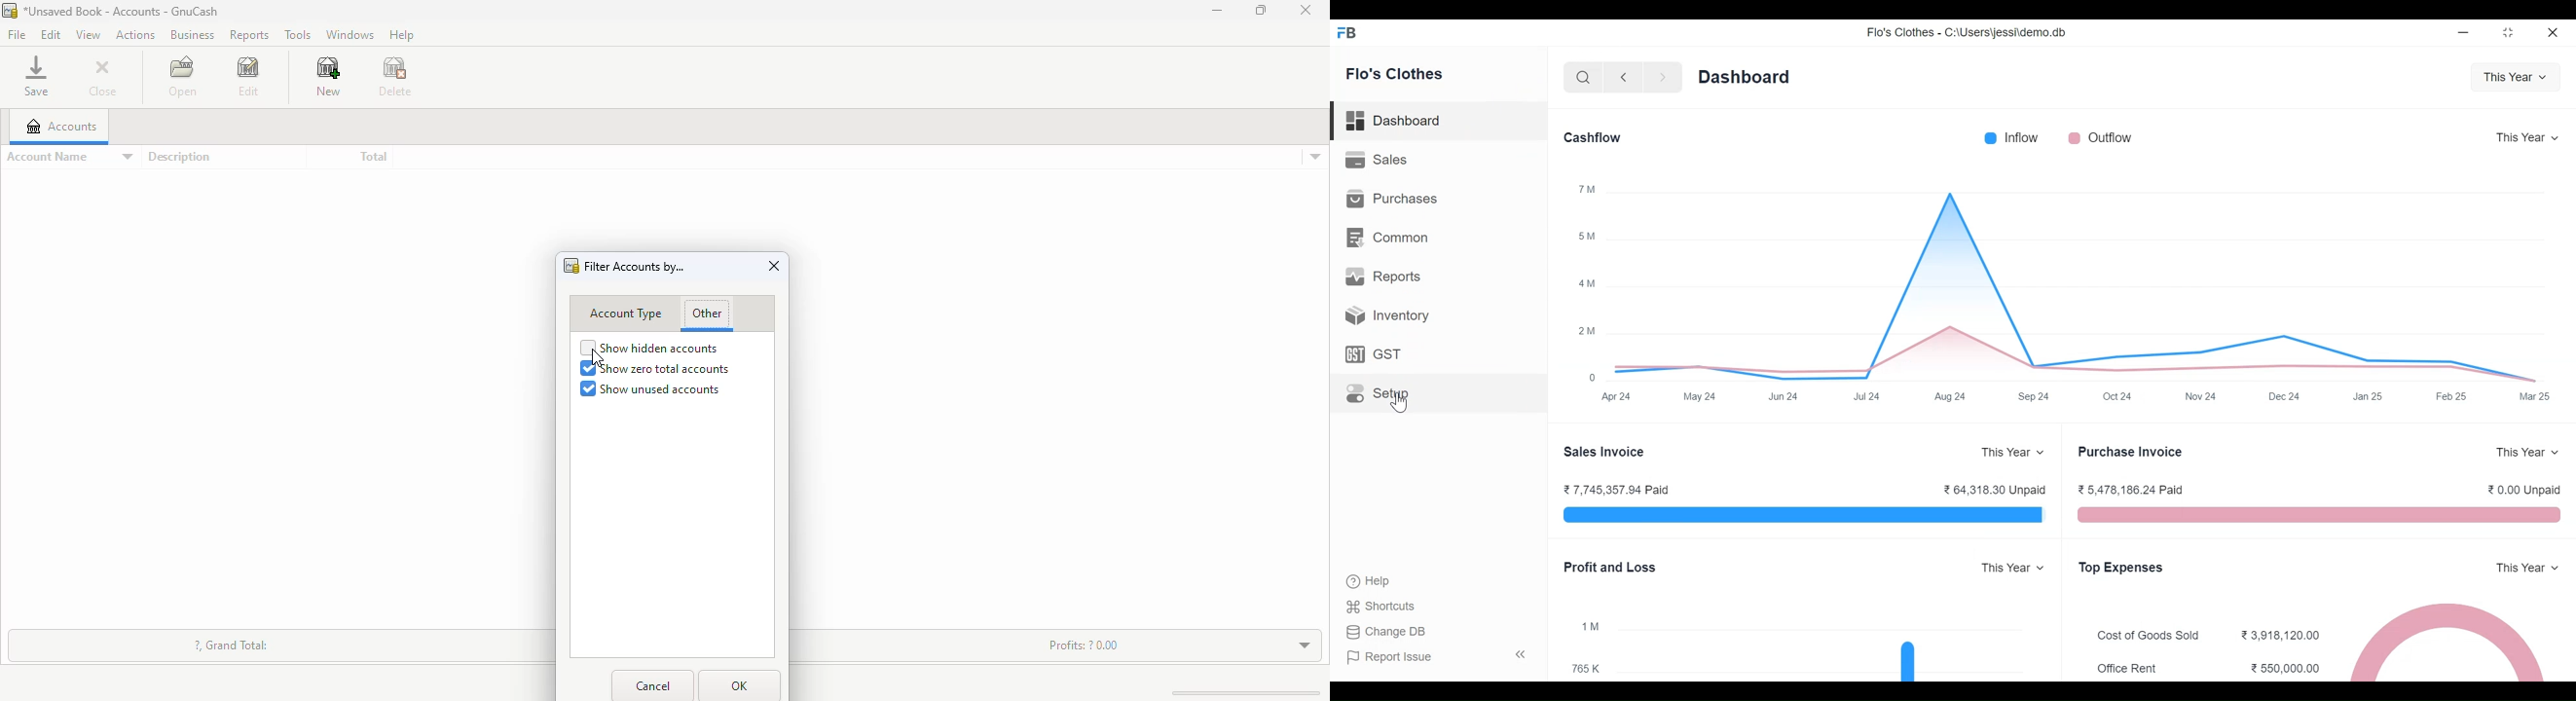 This screenshot has height=728, width=2576. I want to click on Feb 25, so click(2447, 395).